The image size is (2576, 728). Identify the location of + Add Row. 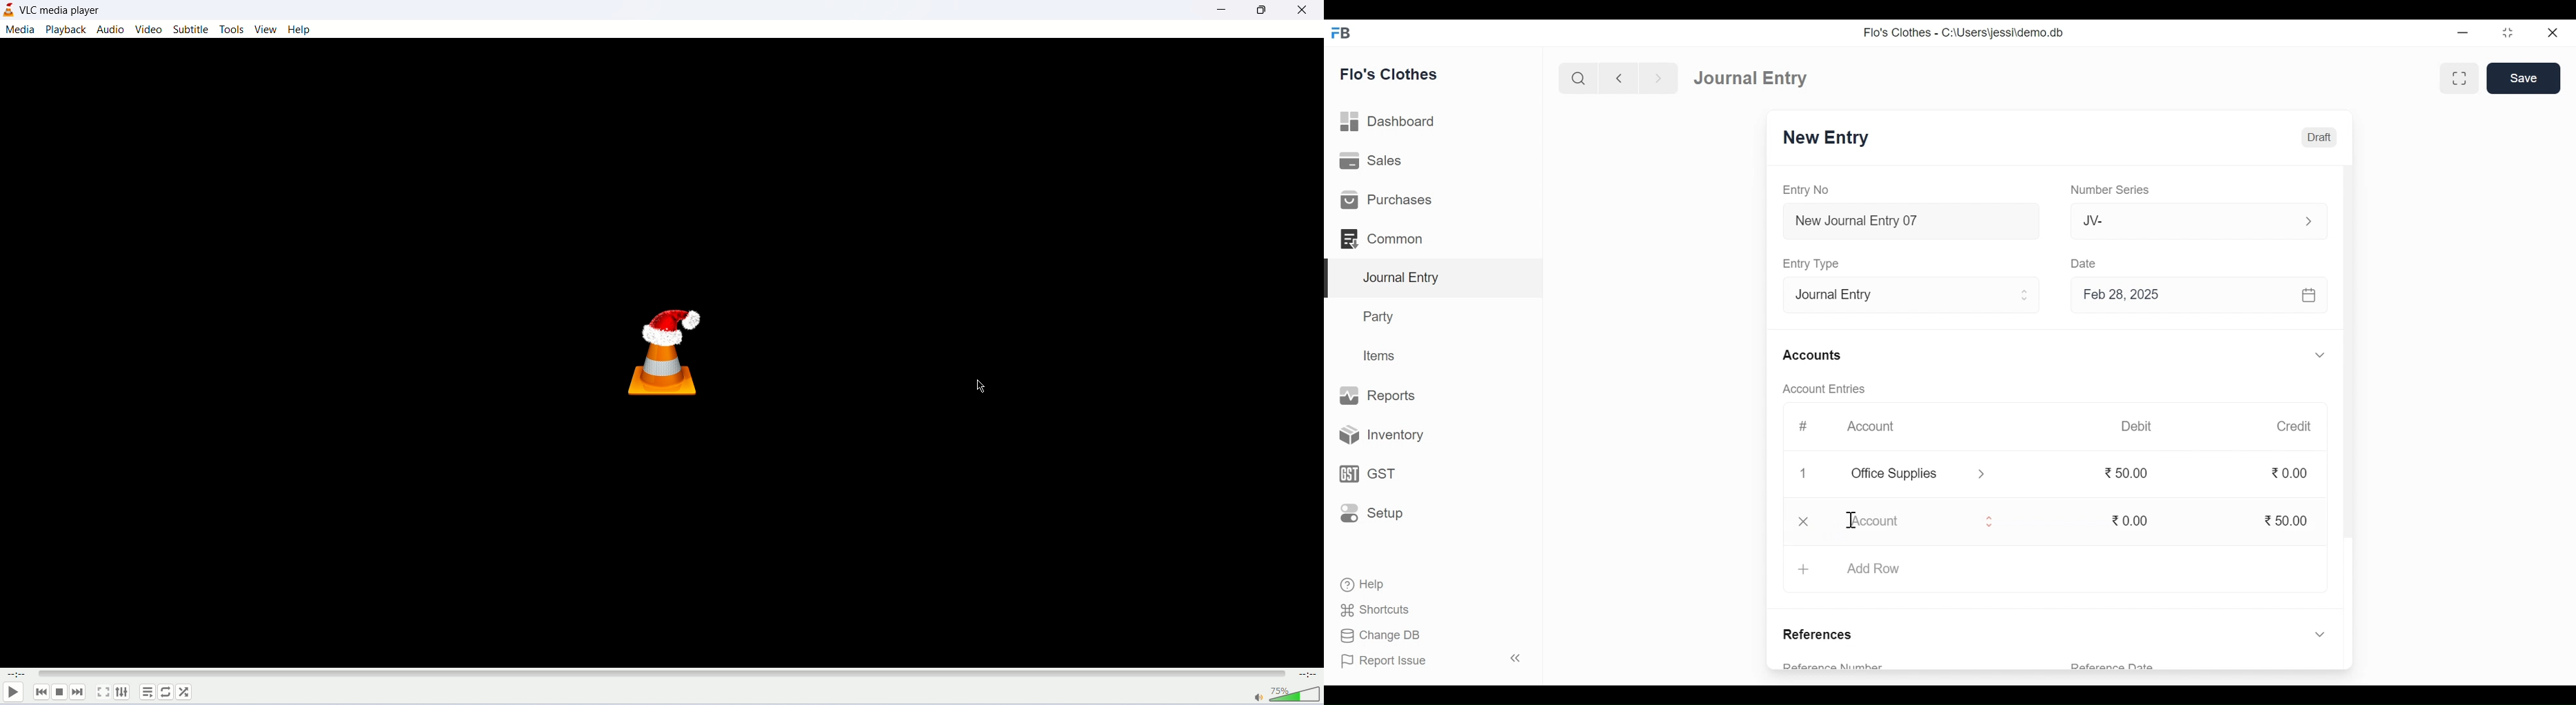
(1869, 569).